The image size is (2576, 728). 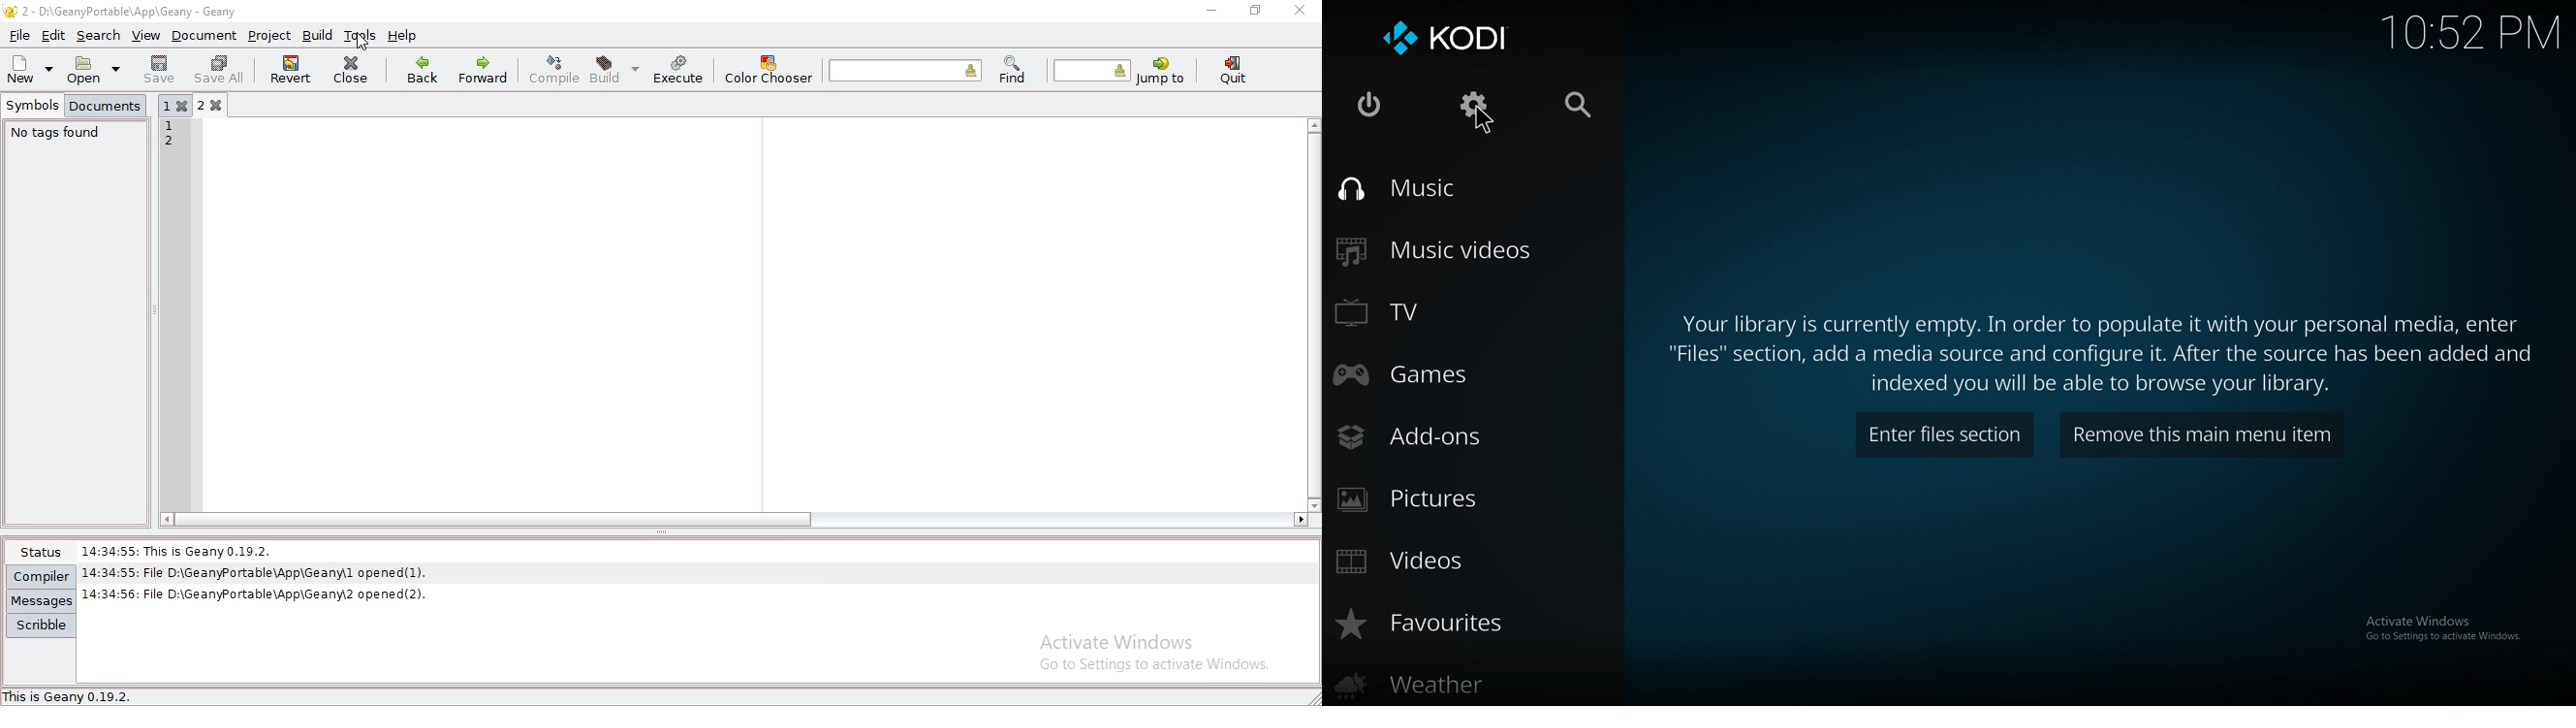 I want to click on settings, so click(x=1475, y=106).